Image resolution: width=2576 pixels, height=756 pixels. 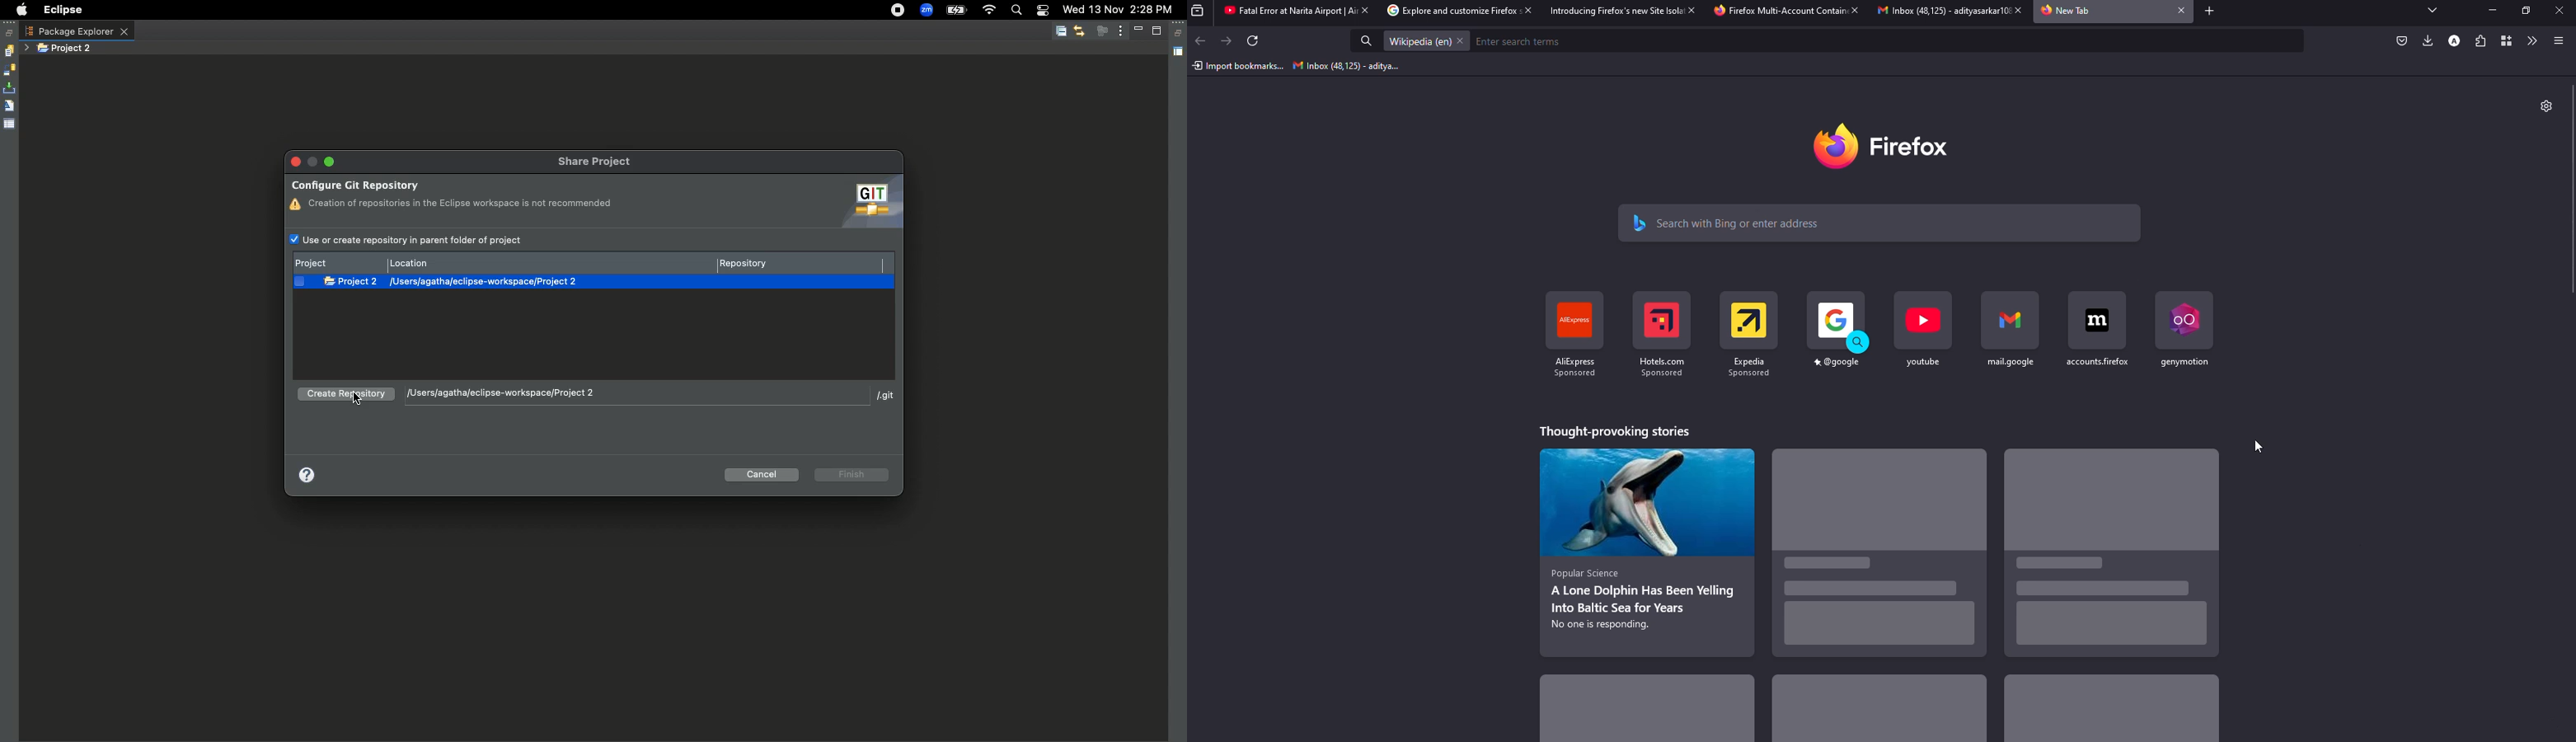 What do you see at coordinates (2097, 329) in the screenshot?
I see `shortcut` at bounding box center [2097, 329].